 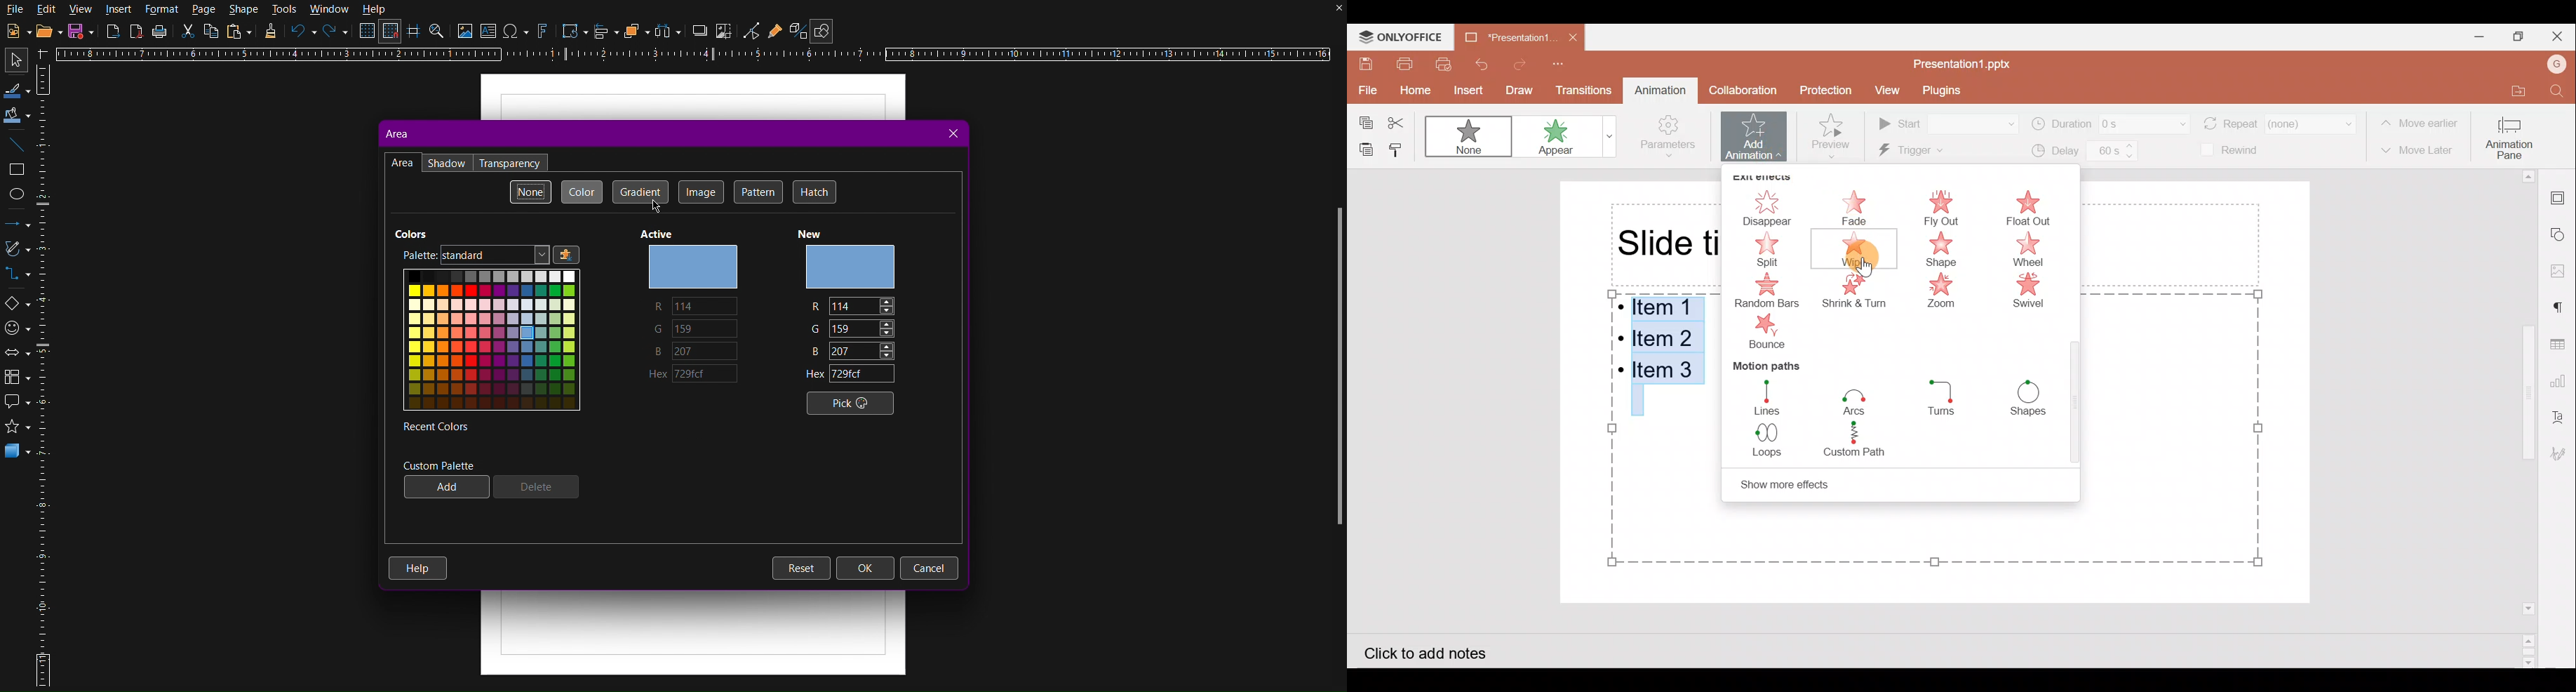 I want to click on Export , so click(x=112, y=33).